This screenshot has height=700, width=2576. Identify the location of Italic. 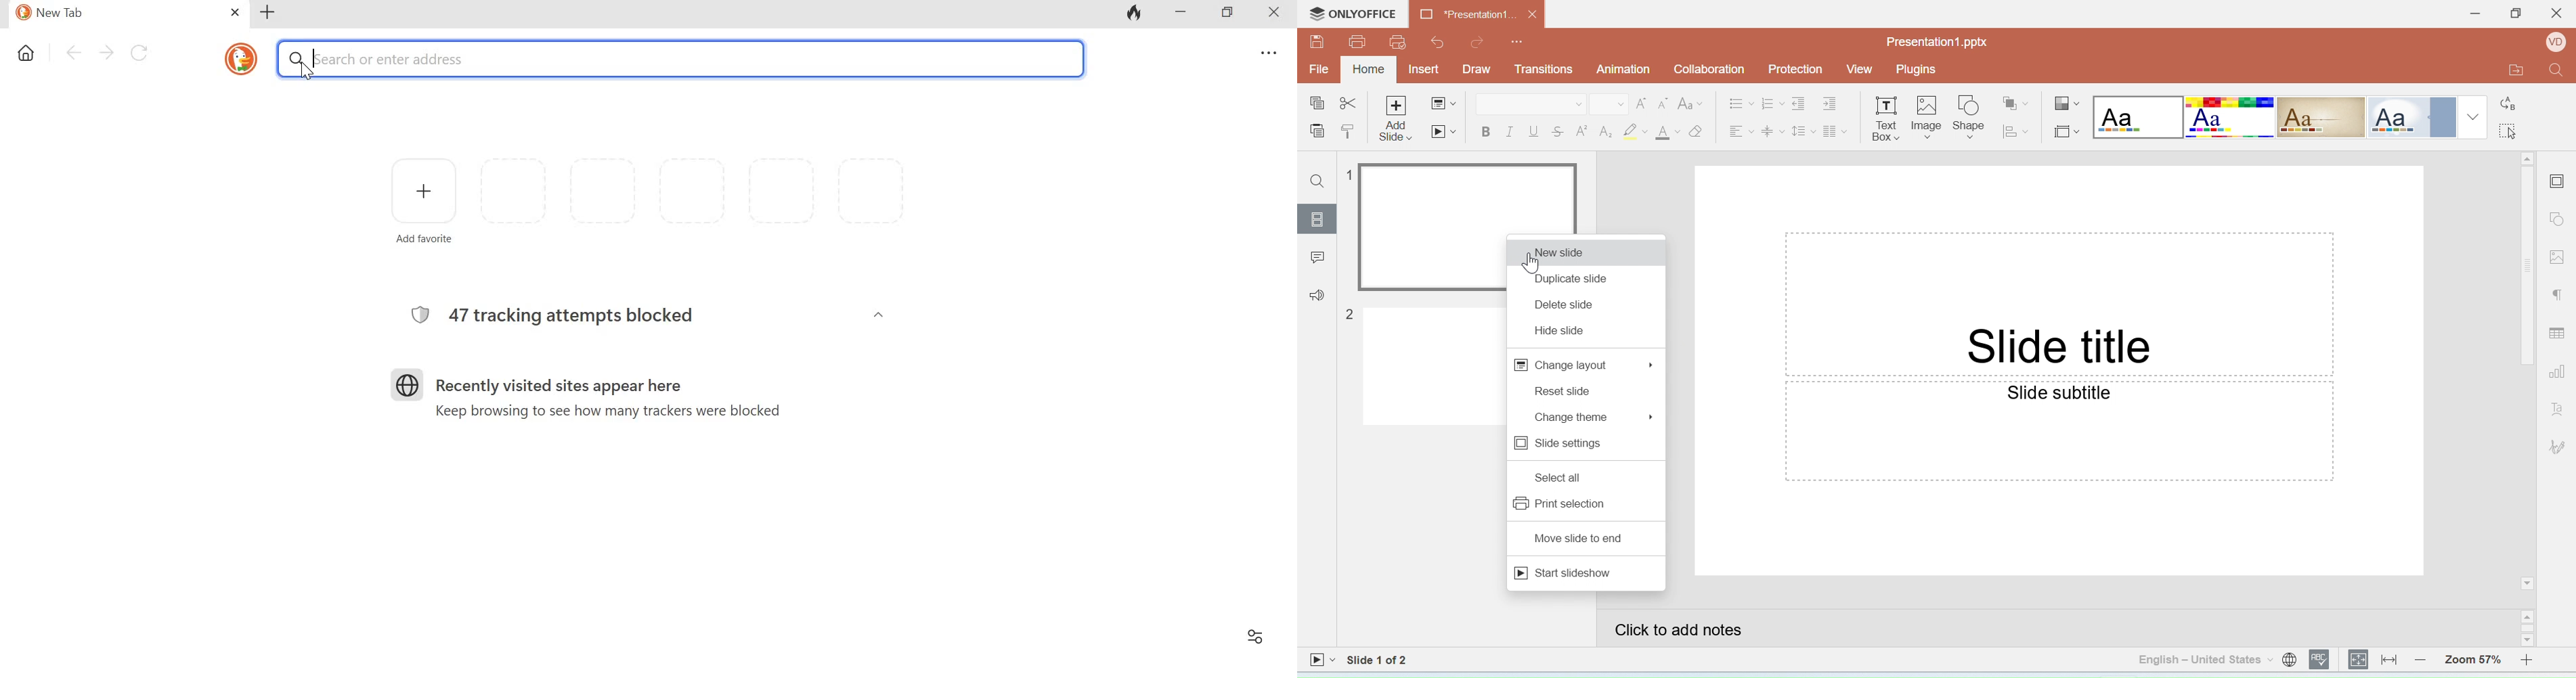
(1509, 133).